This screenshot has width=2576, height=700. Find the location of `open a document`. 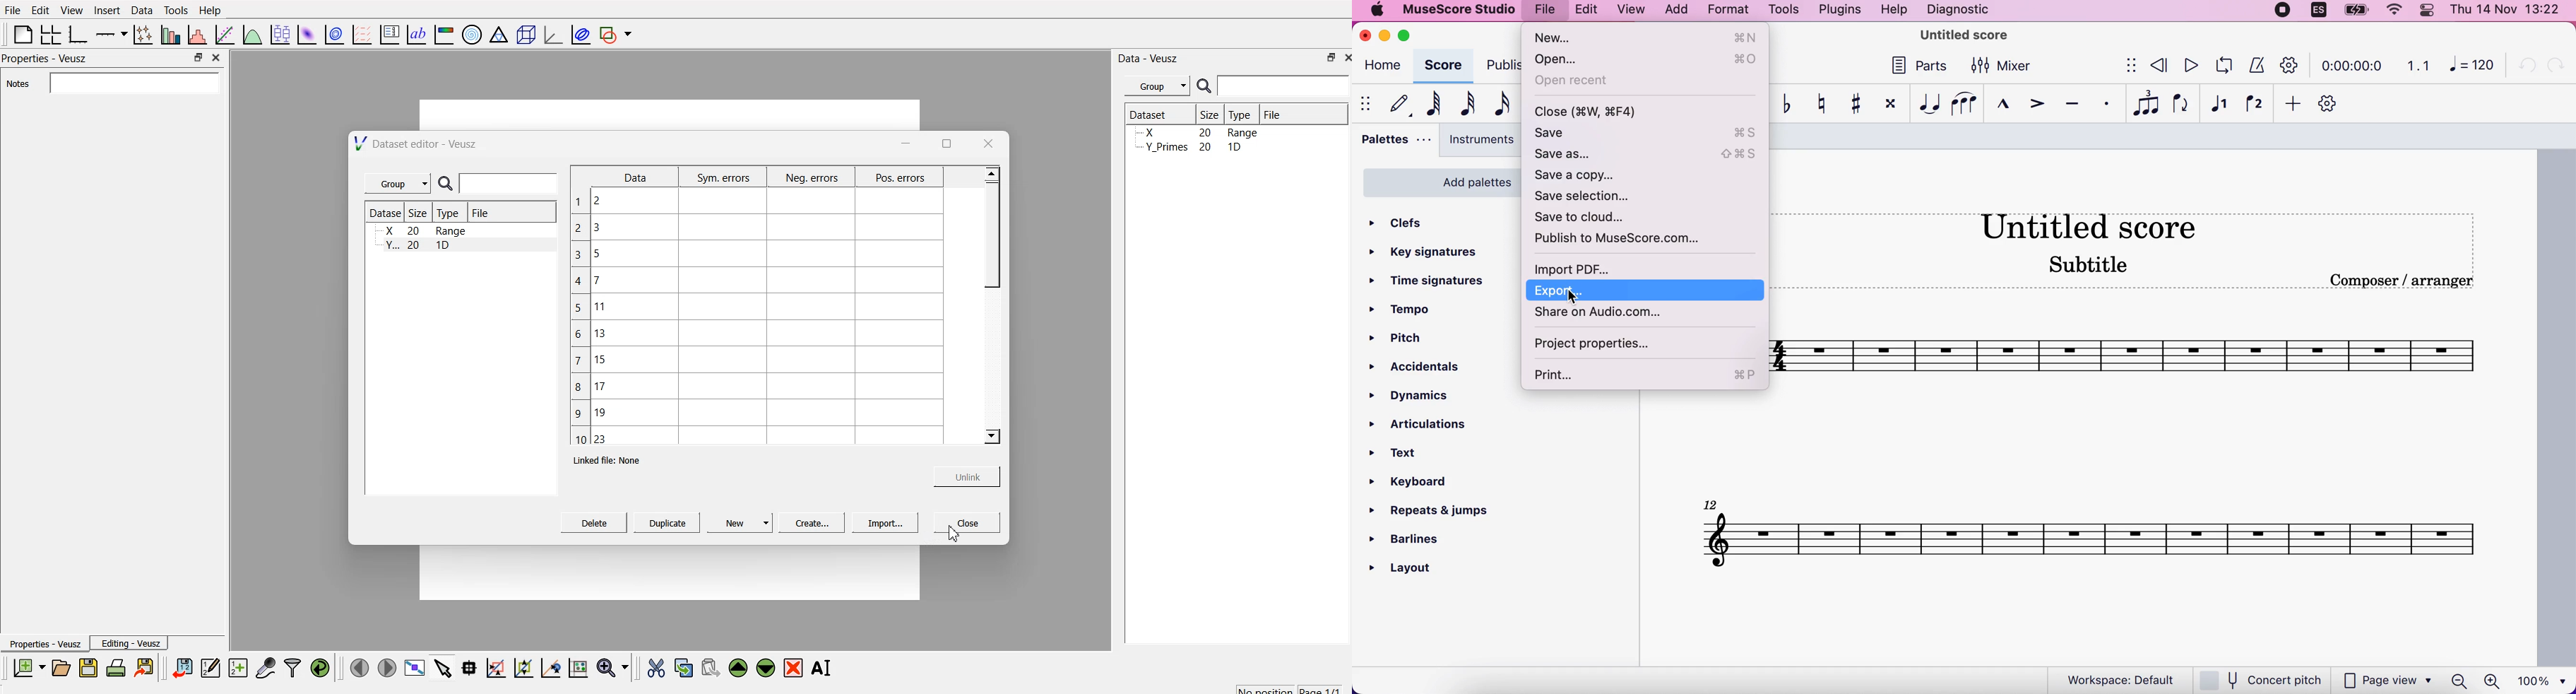

open a document is located at coordinates (60, 667).